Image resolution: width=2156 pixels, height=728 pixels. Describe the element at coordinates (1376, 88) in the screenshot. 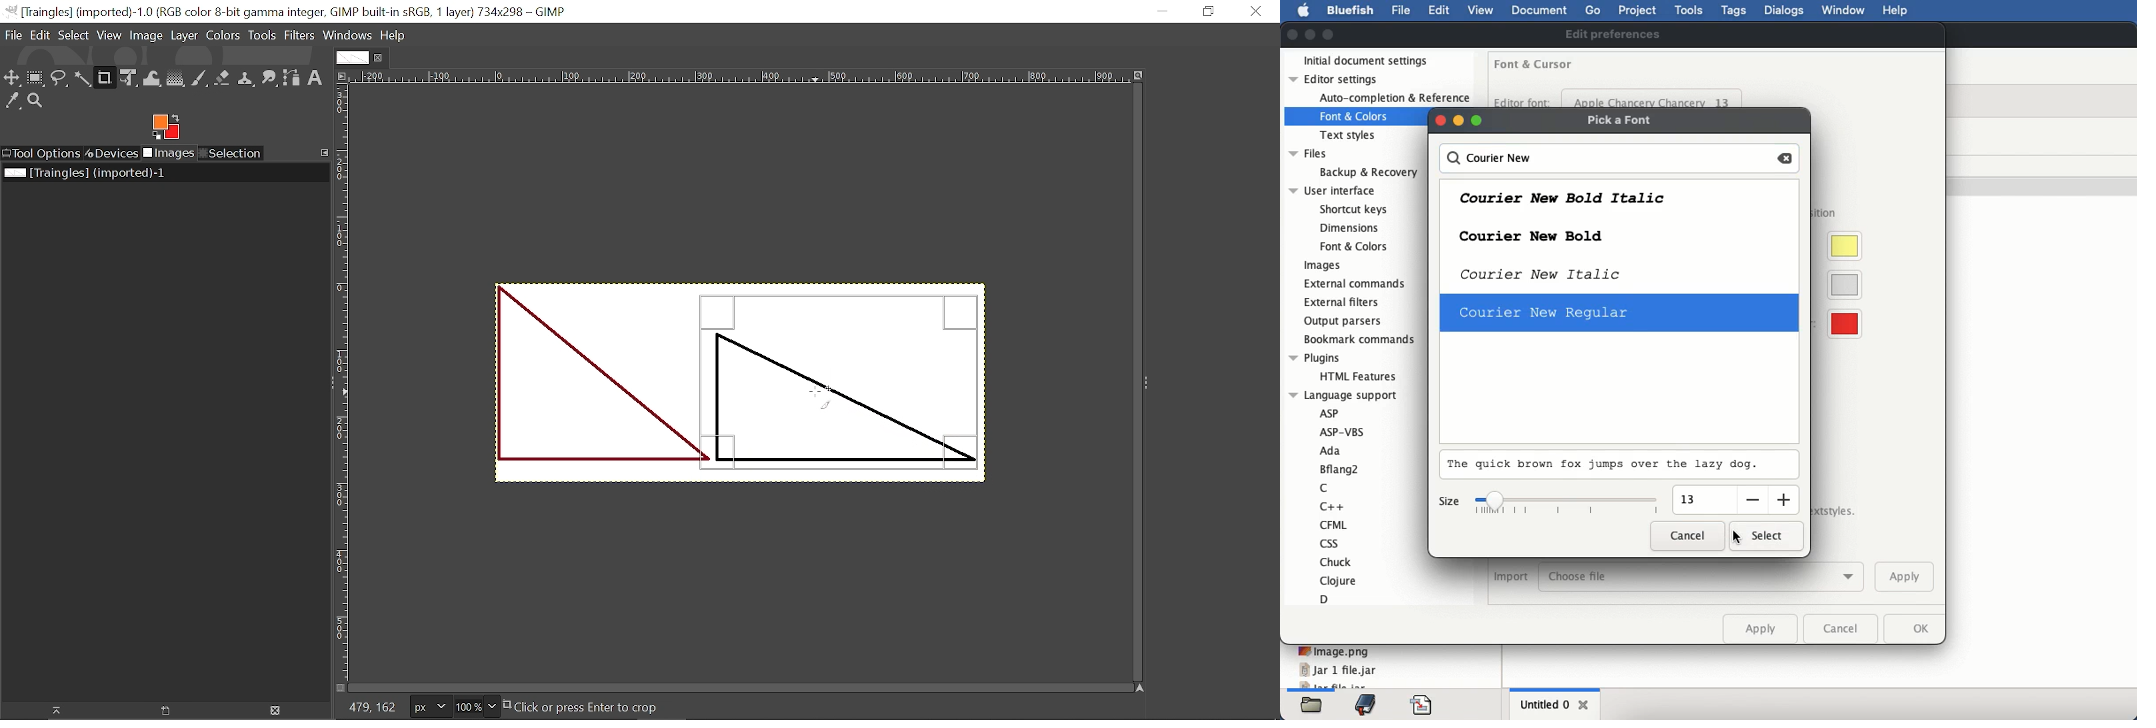

I see `editor settings` at that location.